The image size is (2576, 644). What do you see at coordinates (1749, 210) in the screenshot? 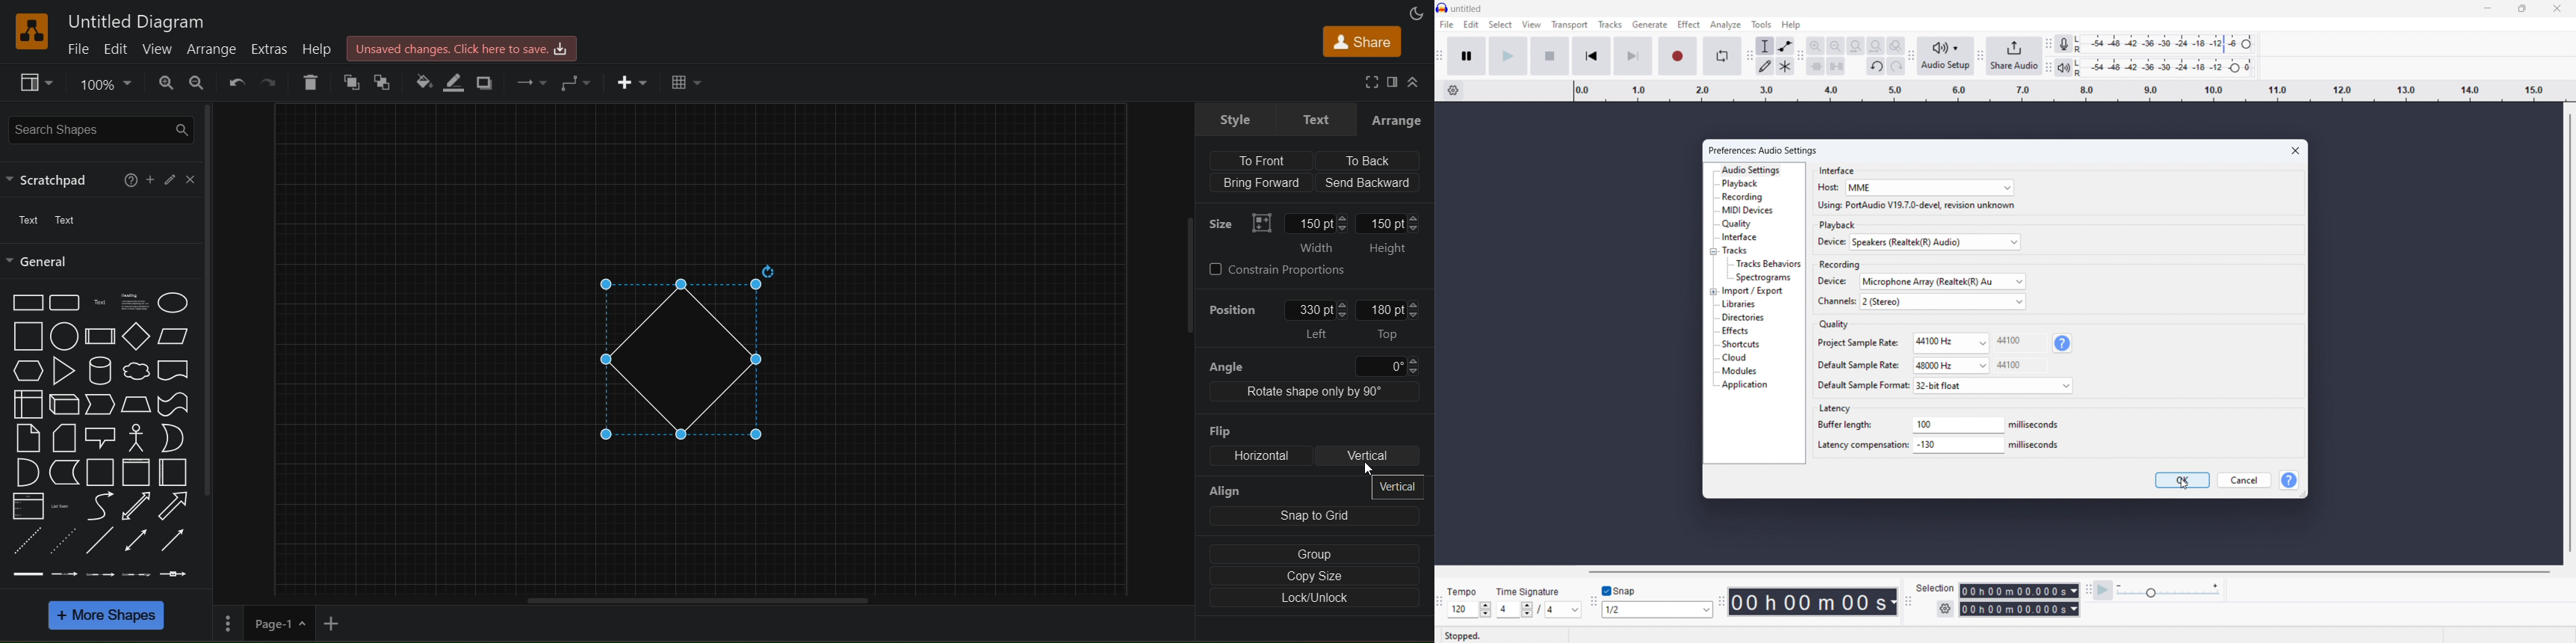
I see `midi devices` at bounding box center [1749, 210].